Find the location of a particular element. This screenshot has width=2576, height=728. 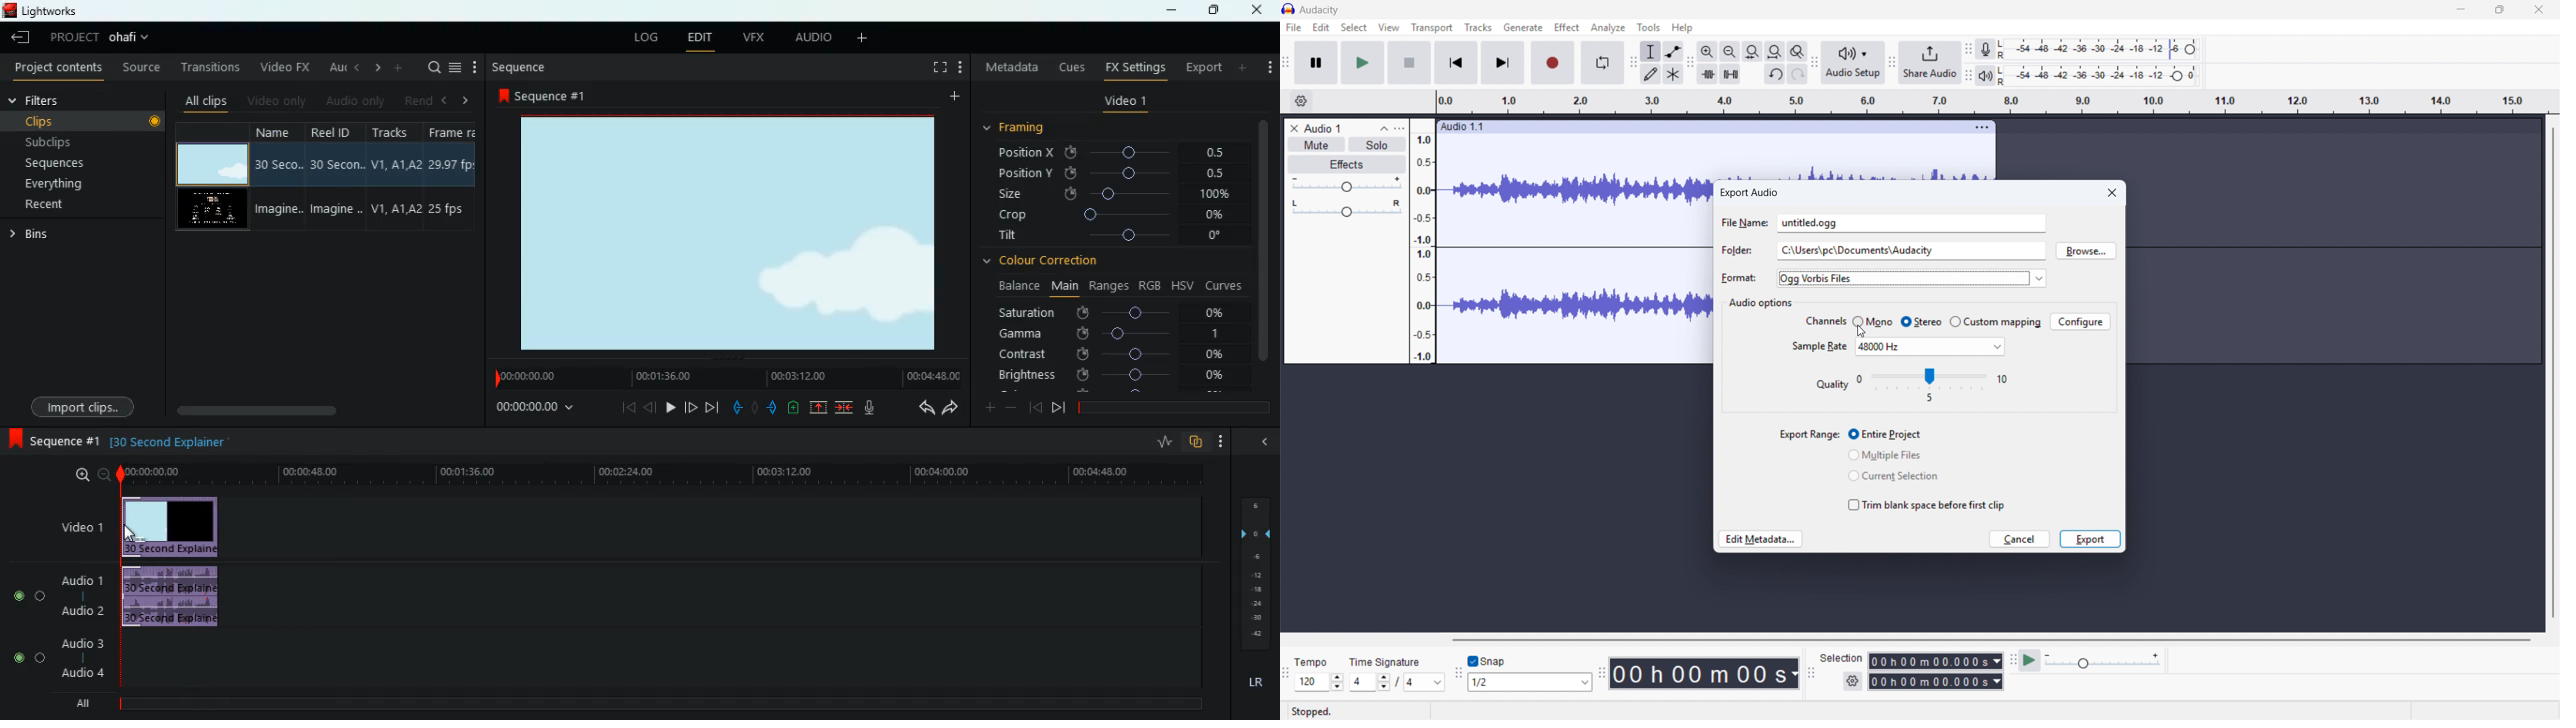

Effects  is located at coordinates (1345, 165).